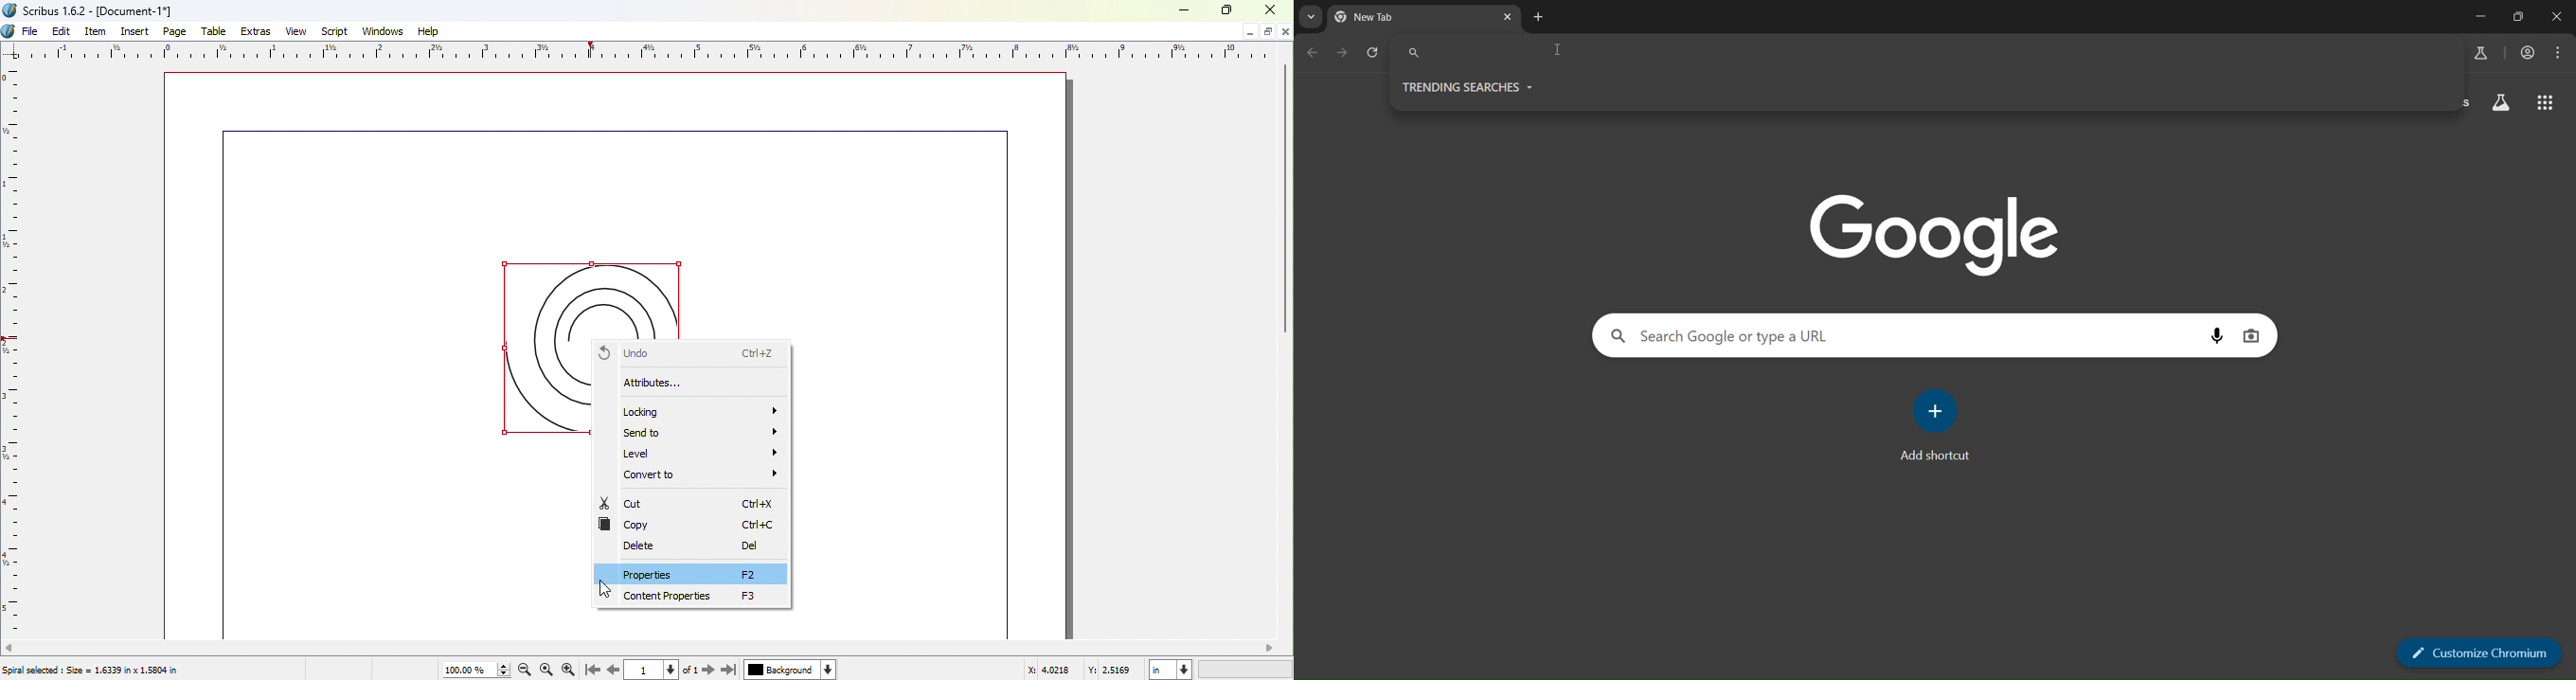 Image resolution: width=2576 pixels, height=700 pixels. What do you see at coordinates (524, 671) in the screenshot?
I see `Zoom out` at bounding box center [524, 671].